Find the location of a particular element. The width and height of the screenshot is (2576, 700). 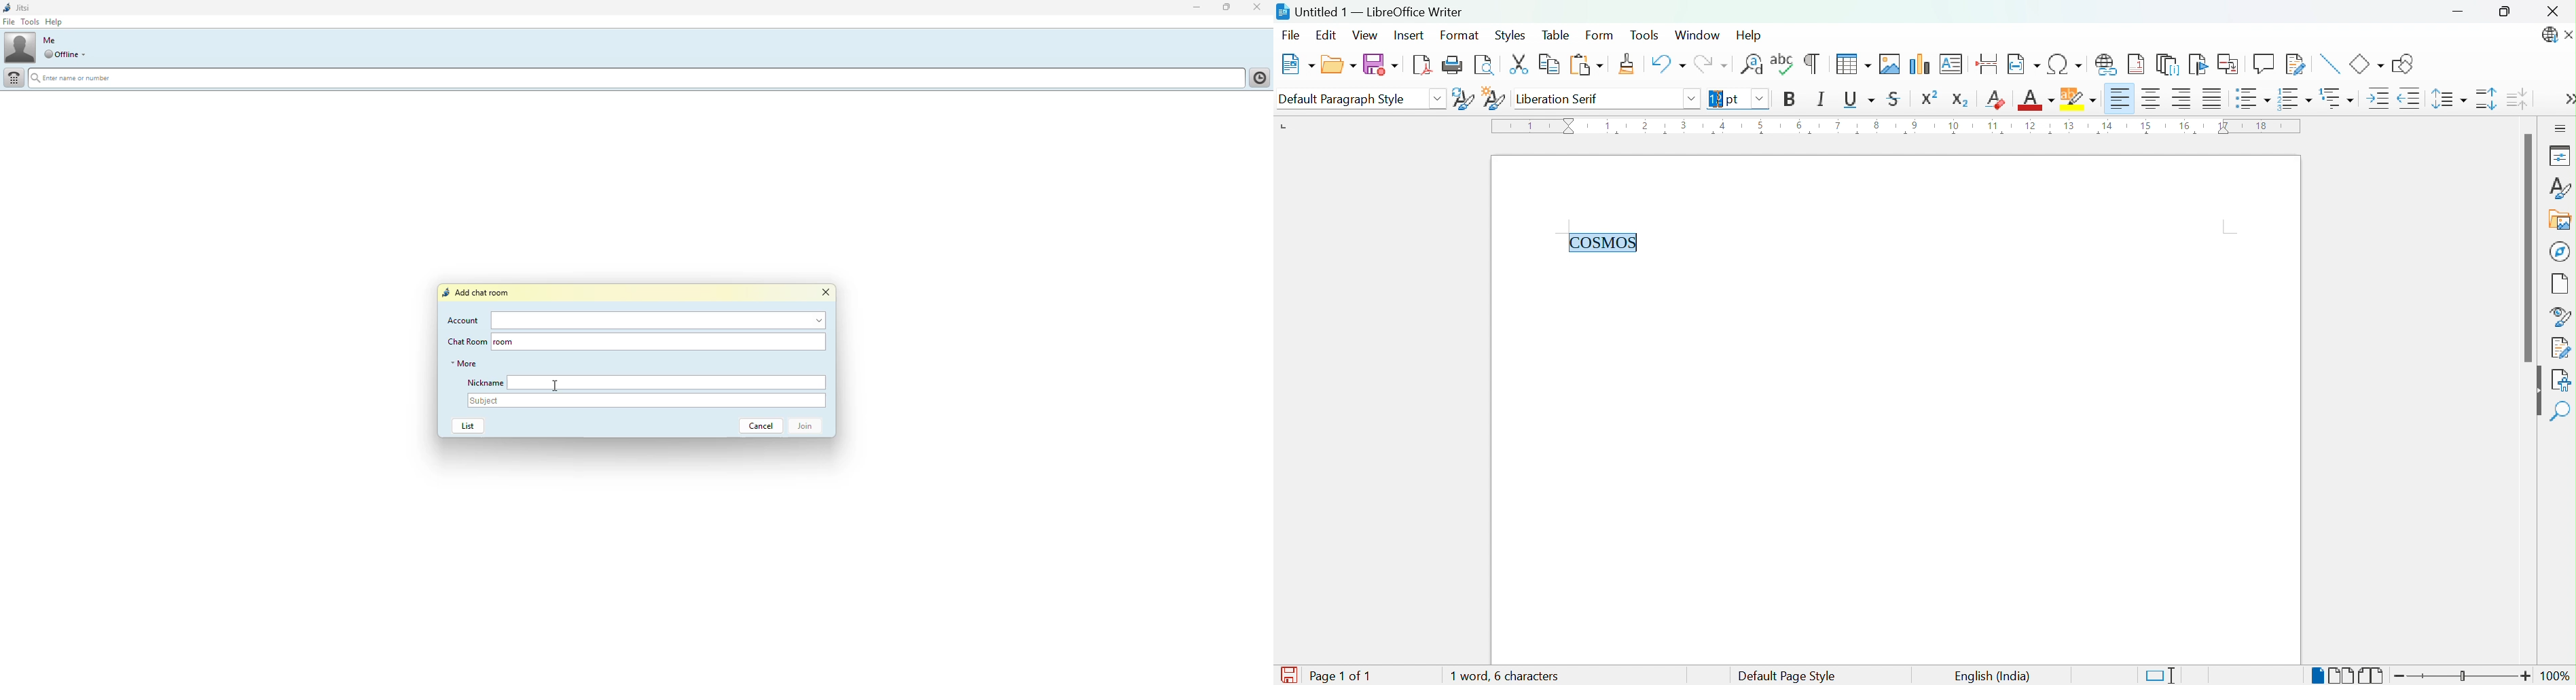

drop down is located at coordinates (86, 54).